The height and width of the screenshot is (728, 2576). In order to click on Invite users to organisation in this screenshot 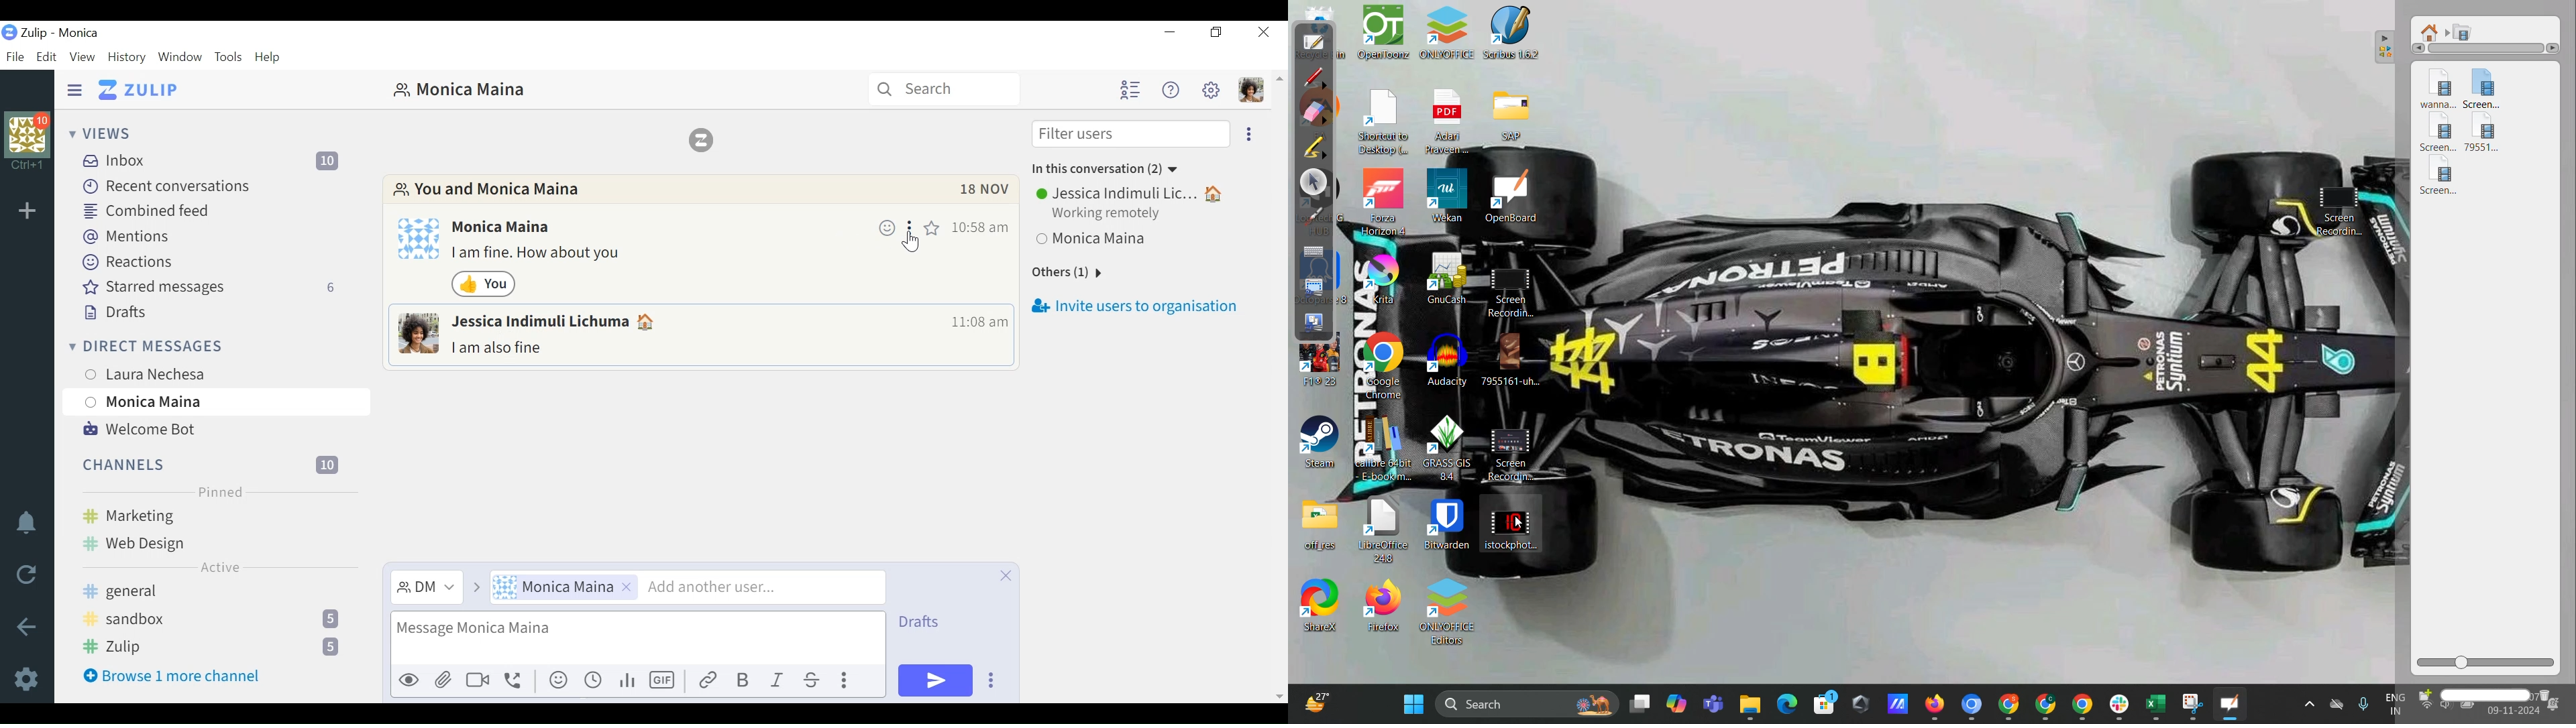, I will do `click(1138, 306)`.